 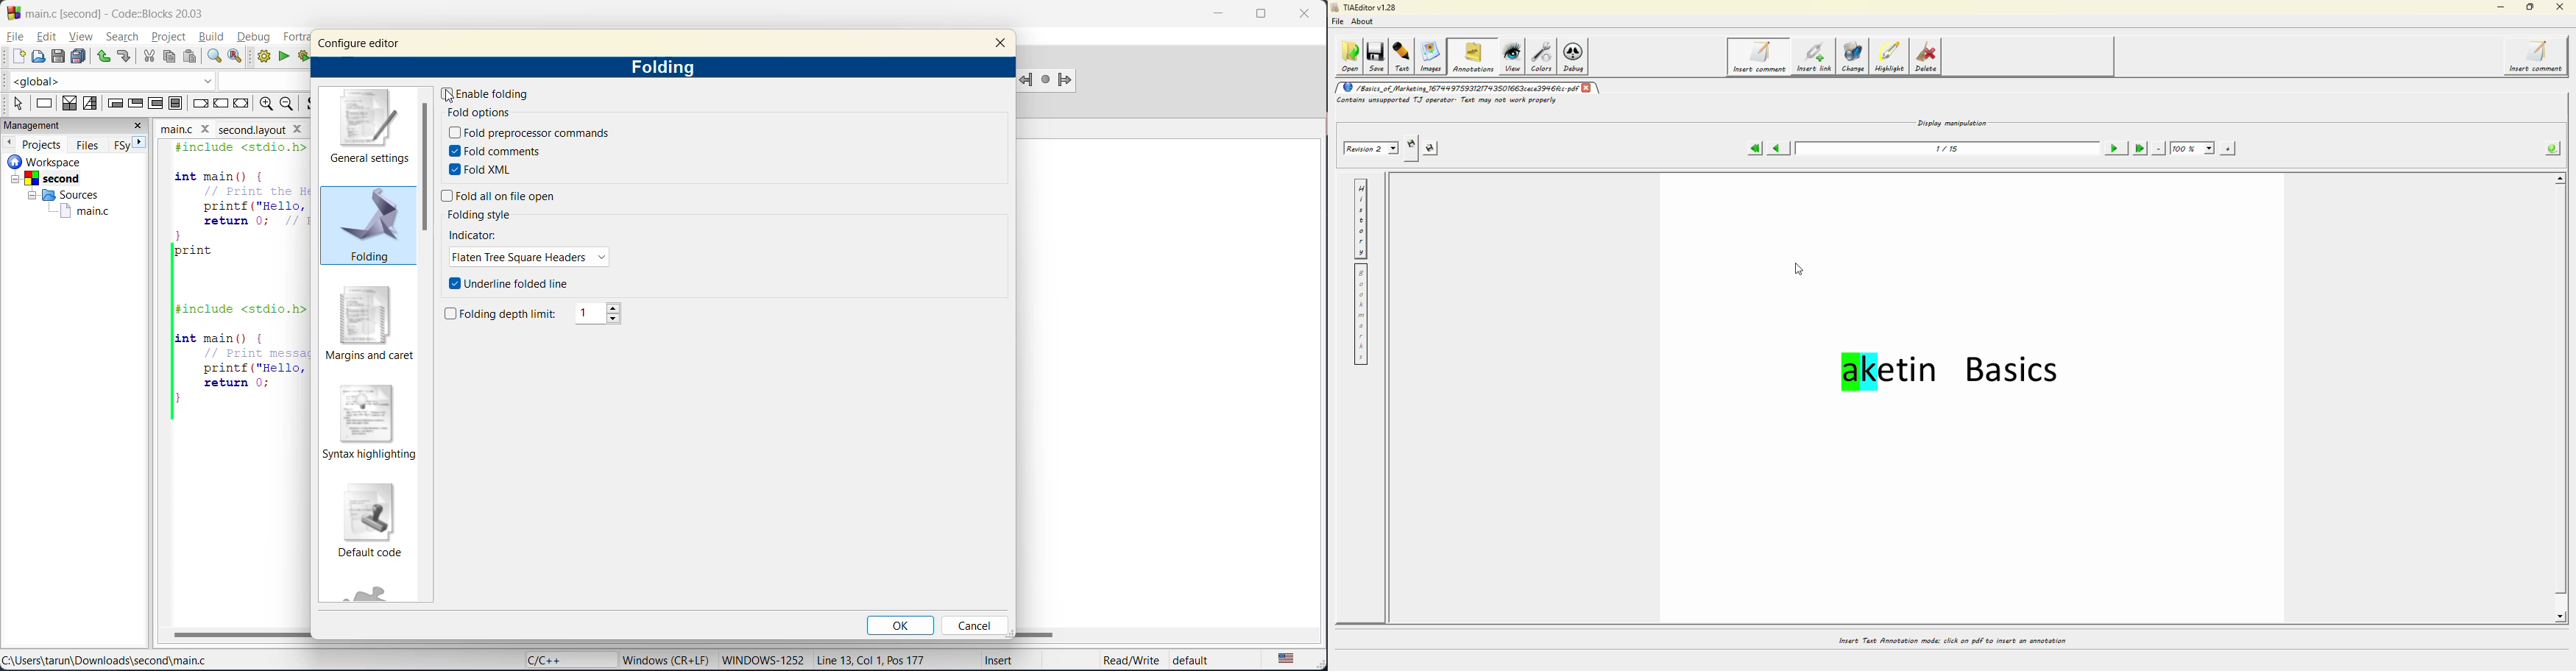 What do you see at coordinates (296, 38) in the screenshot?
I see `fortran` at bounding box center [296, 38].